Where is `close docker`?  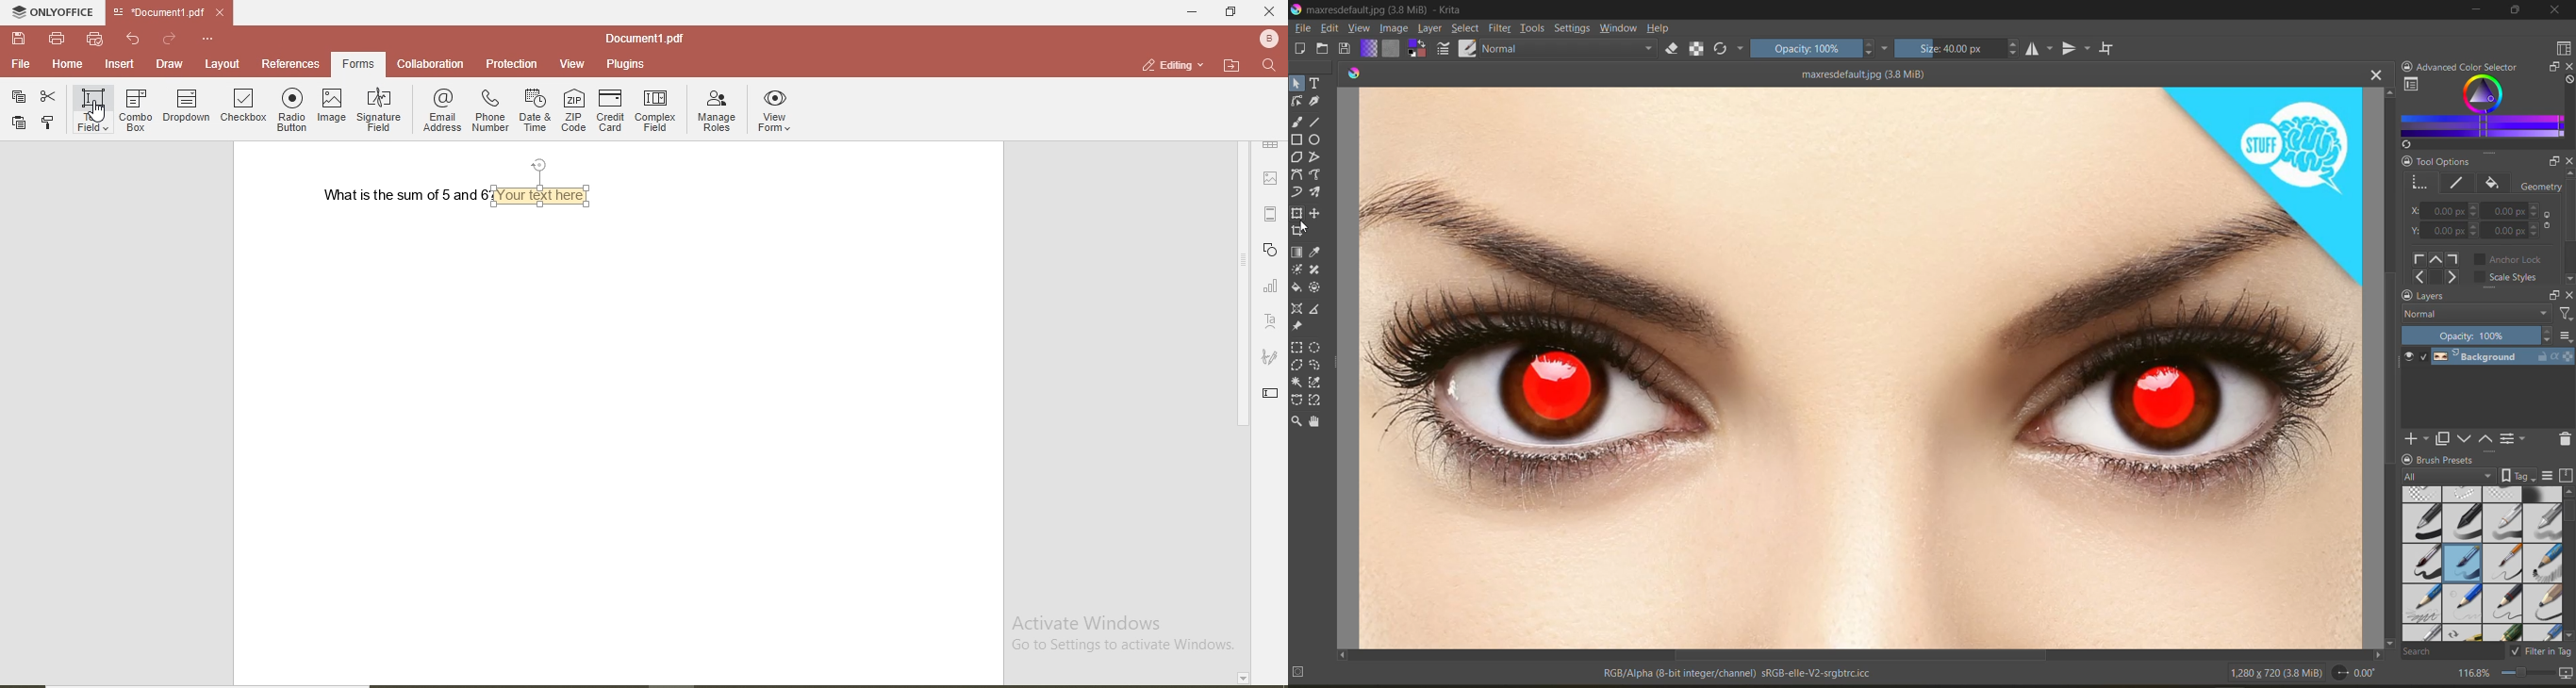 close docker is located at coordinates (2567, 66).